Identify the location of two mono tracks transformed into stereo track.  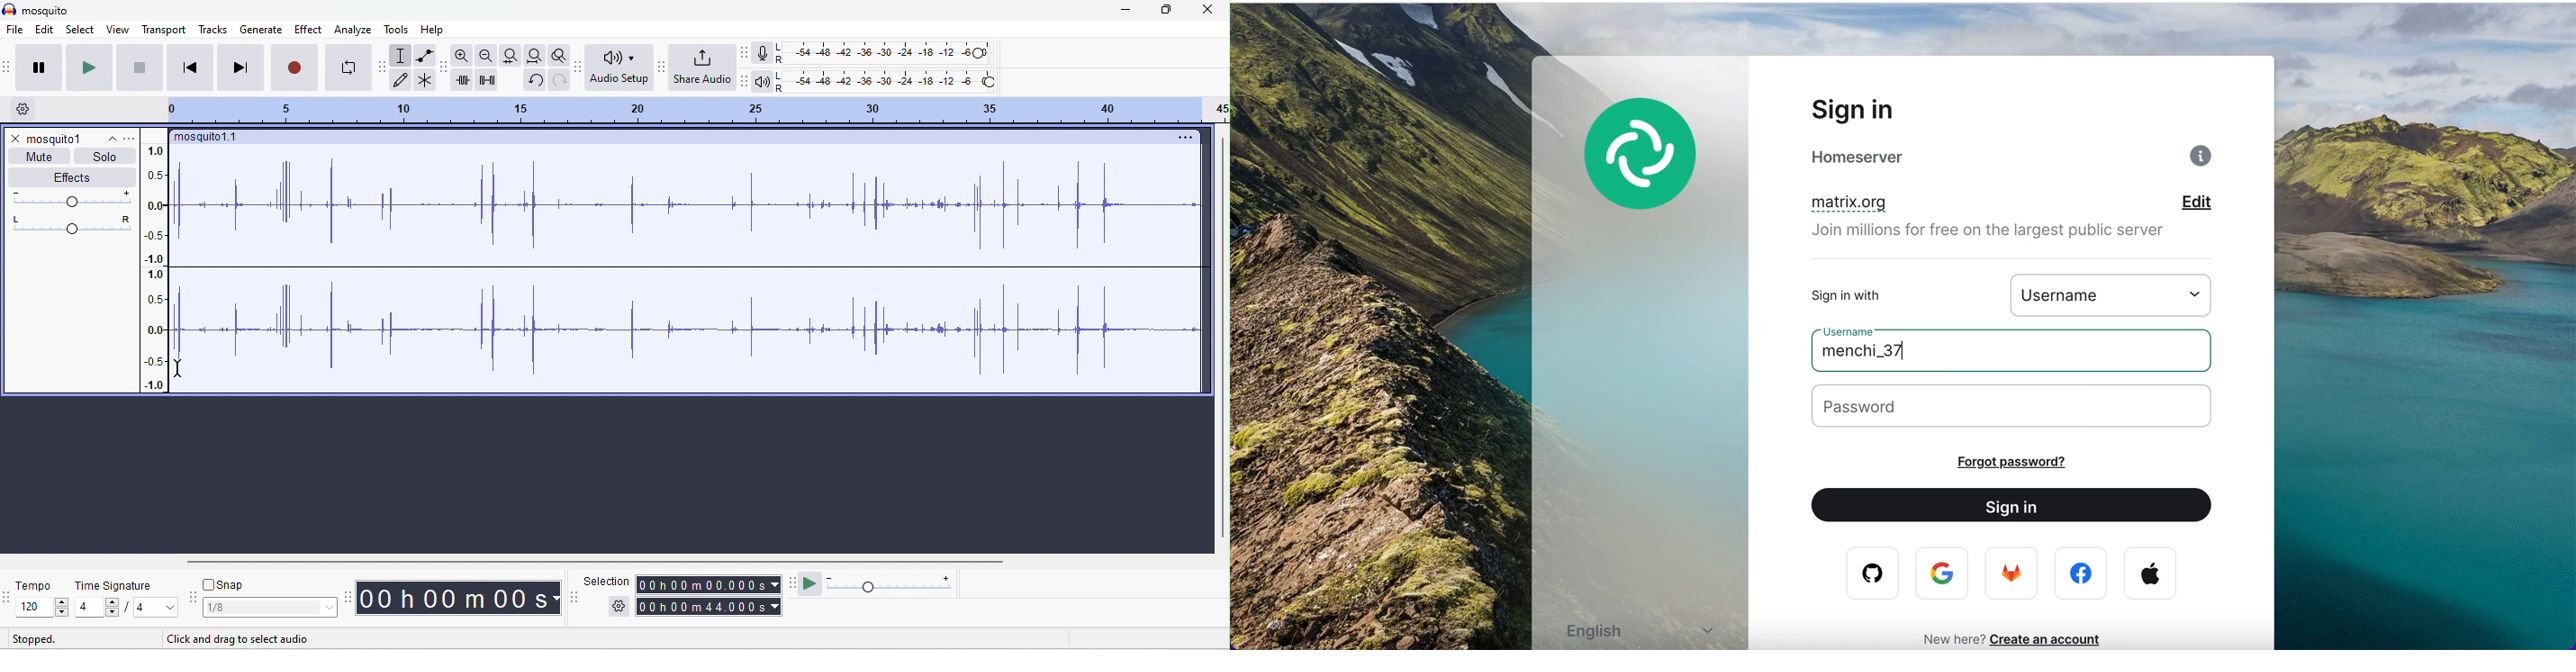
(688, 260).